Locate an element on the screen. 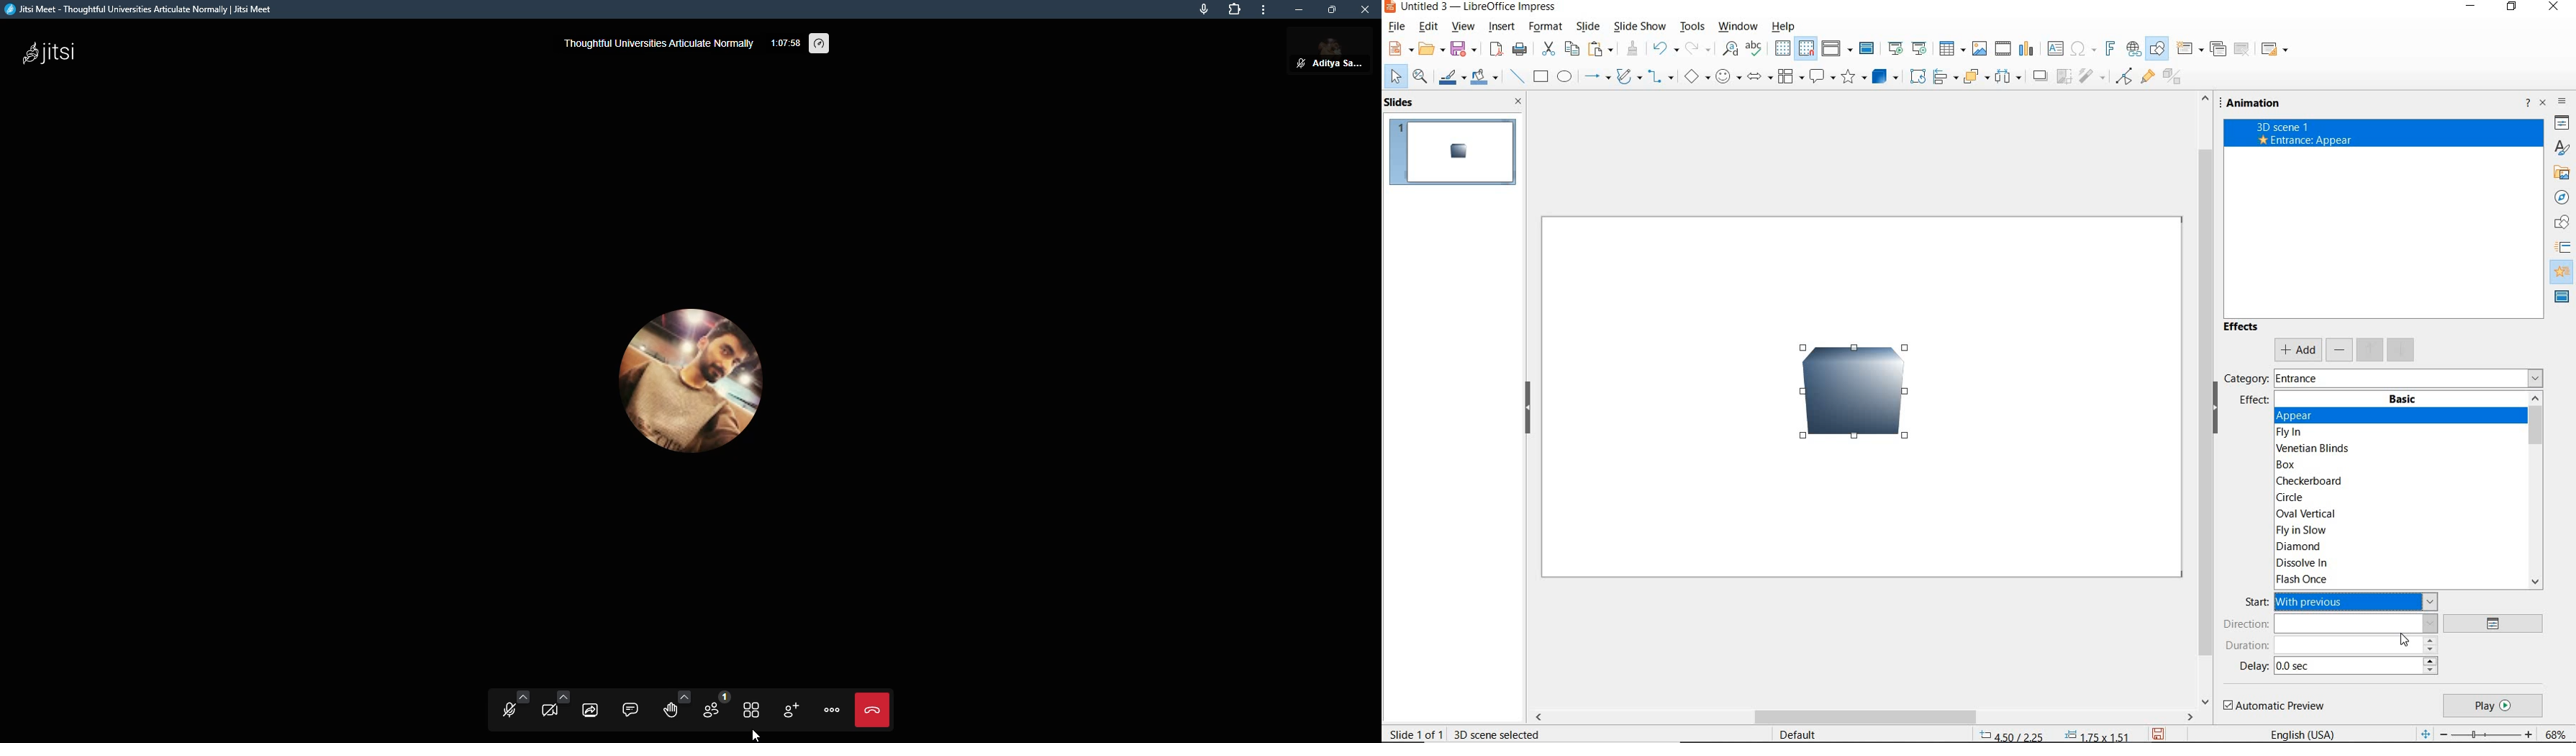  window is located at coordinates (1736, 26).